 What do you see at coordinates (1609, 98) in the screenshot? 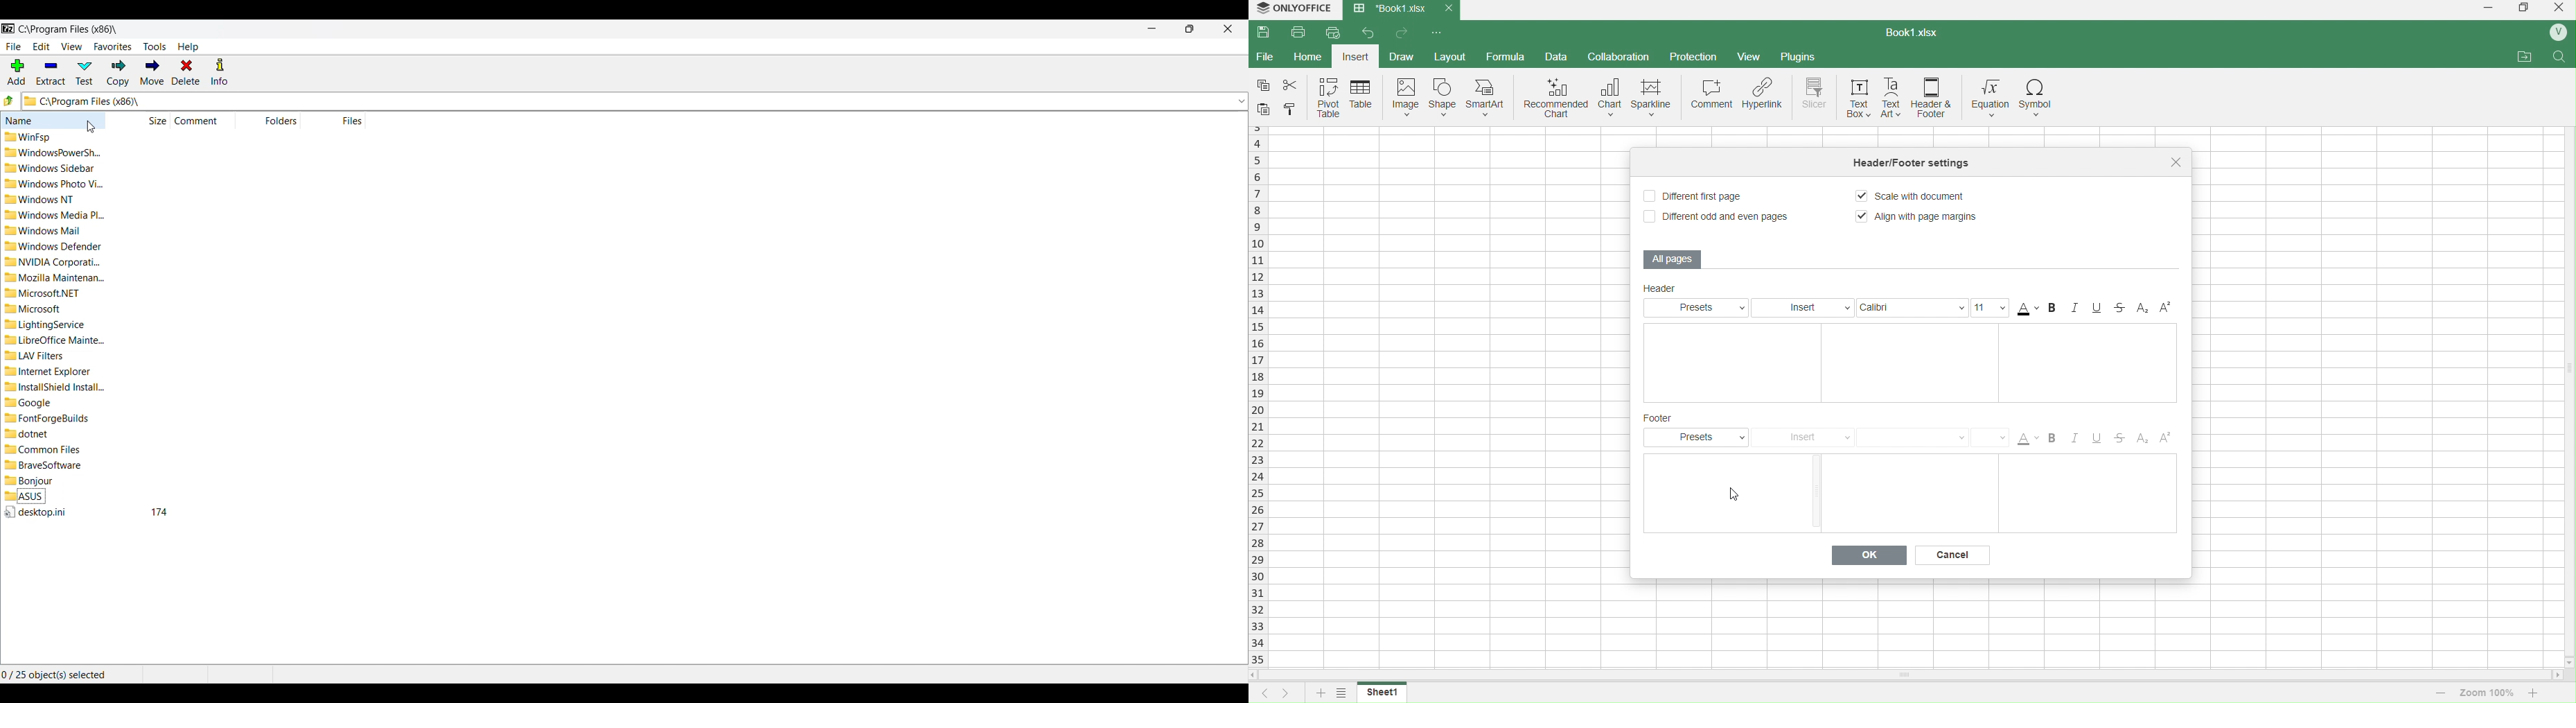
I see `chart` at bounding box center [1609, 98].